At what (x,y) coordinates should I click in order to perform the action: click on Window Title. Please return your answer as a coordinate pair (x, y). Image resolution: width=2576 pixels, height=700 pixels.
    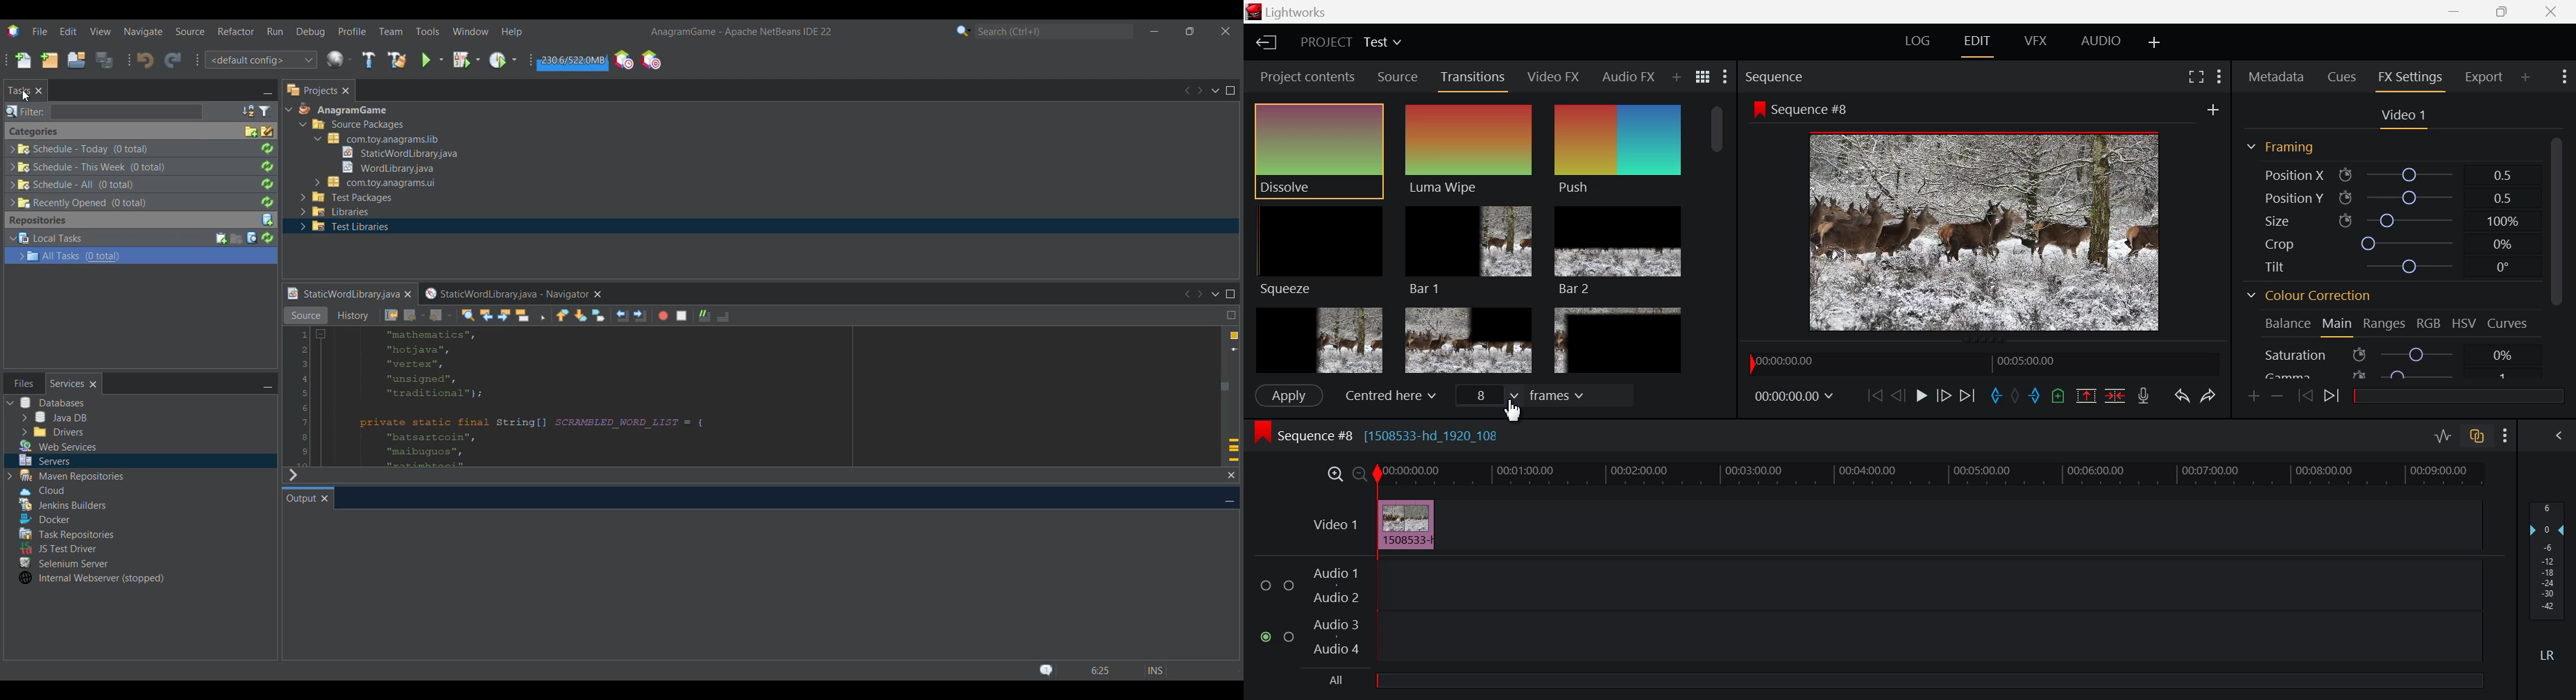
    Looking at the image, I should click on (1285, 12).